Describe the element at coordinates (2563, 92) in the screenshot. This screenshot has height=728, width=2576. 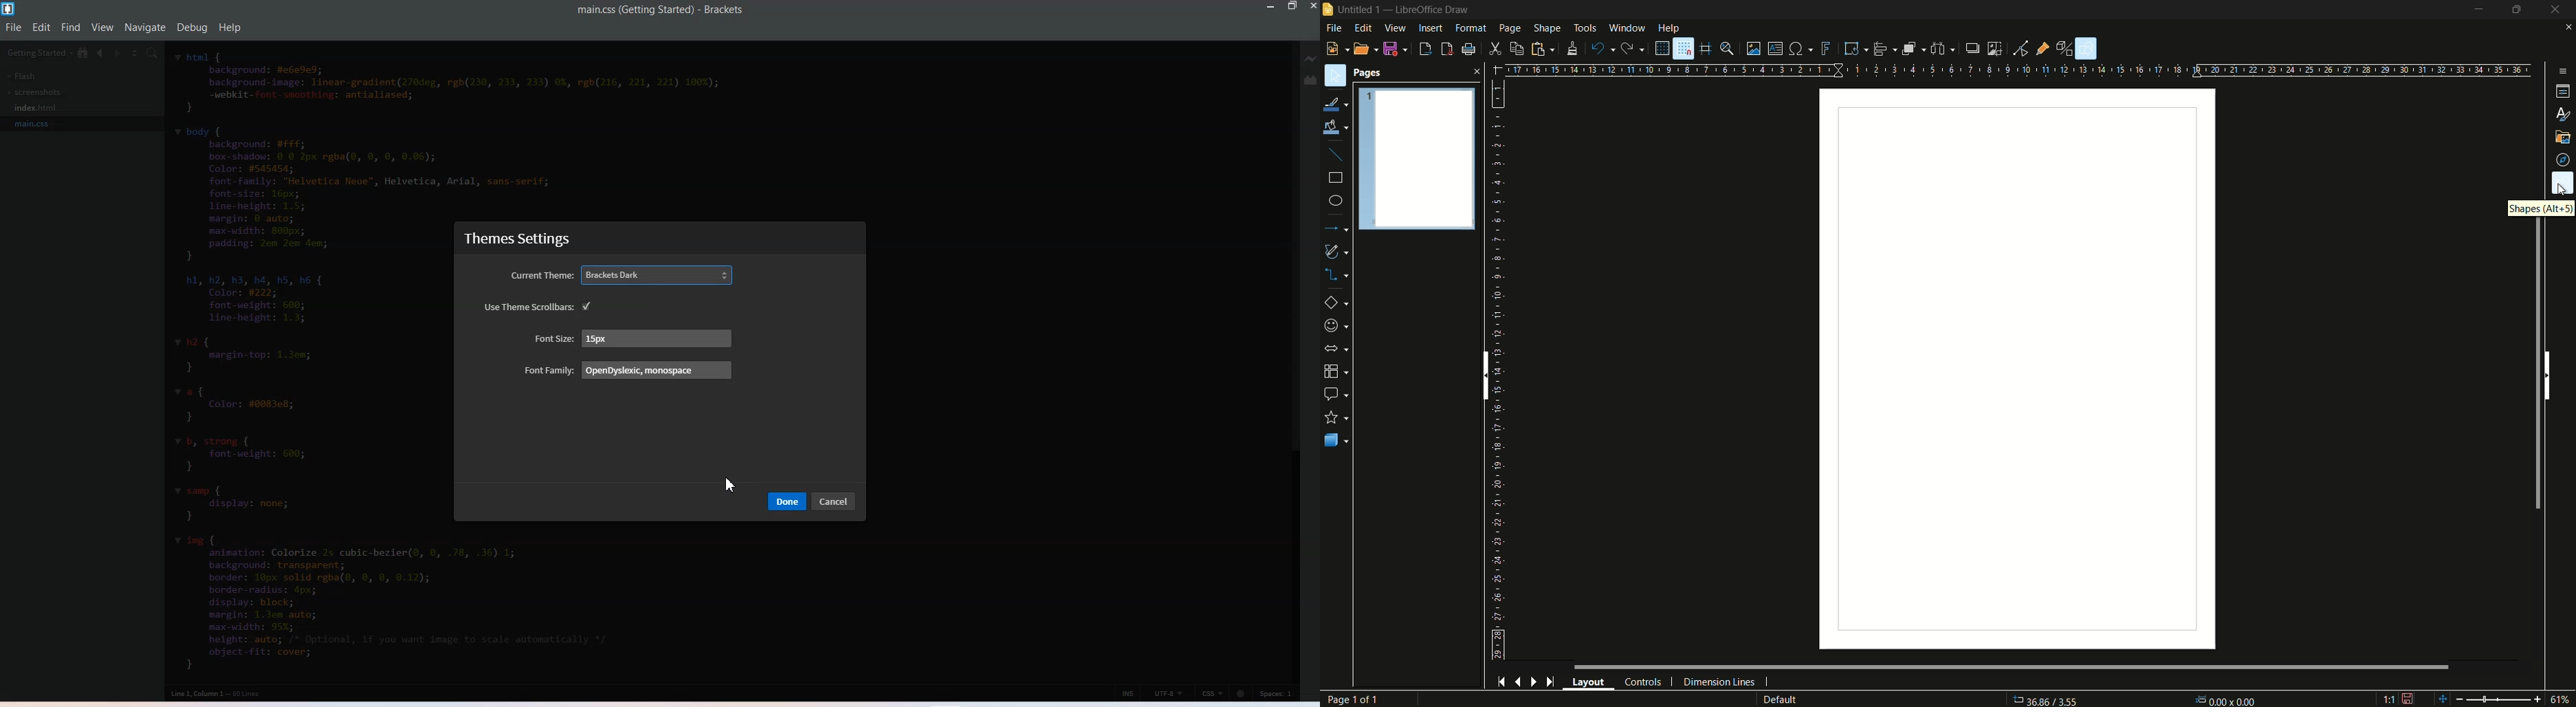
I see `properties` at that location.